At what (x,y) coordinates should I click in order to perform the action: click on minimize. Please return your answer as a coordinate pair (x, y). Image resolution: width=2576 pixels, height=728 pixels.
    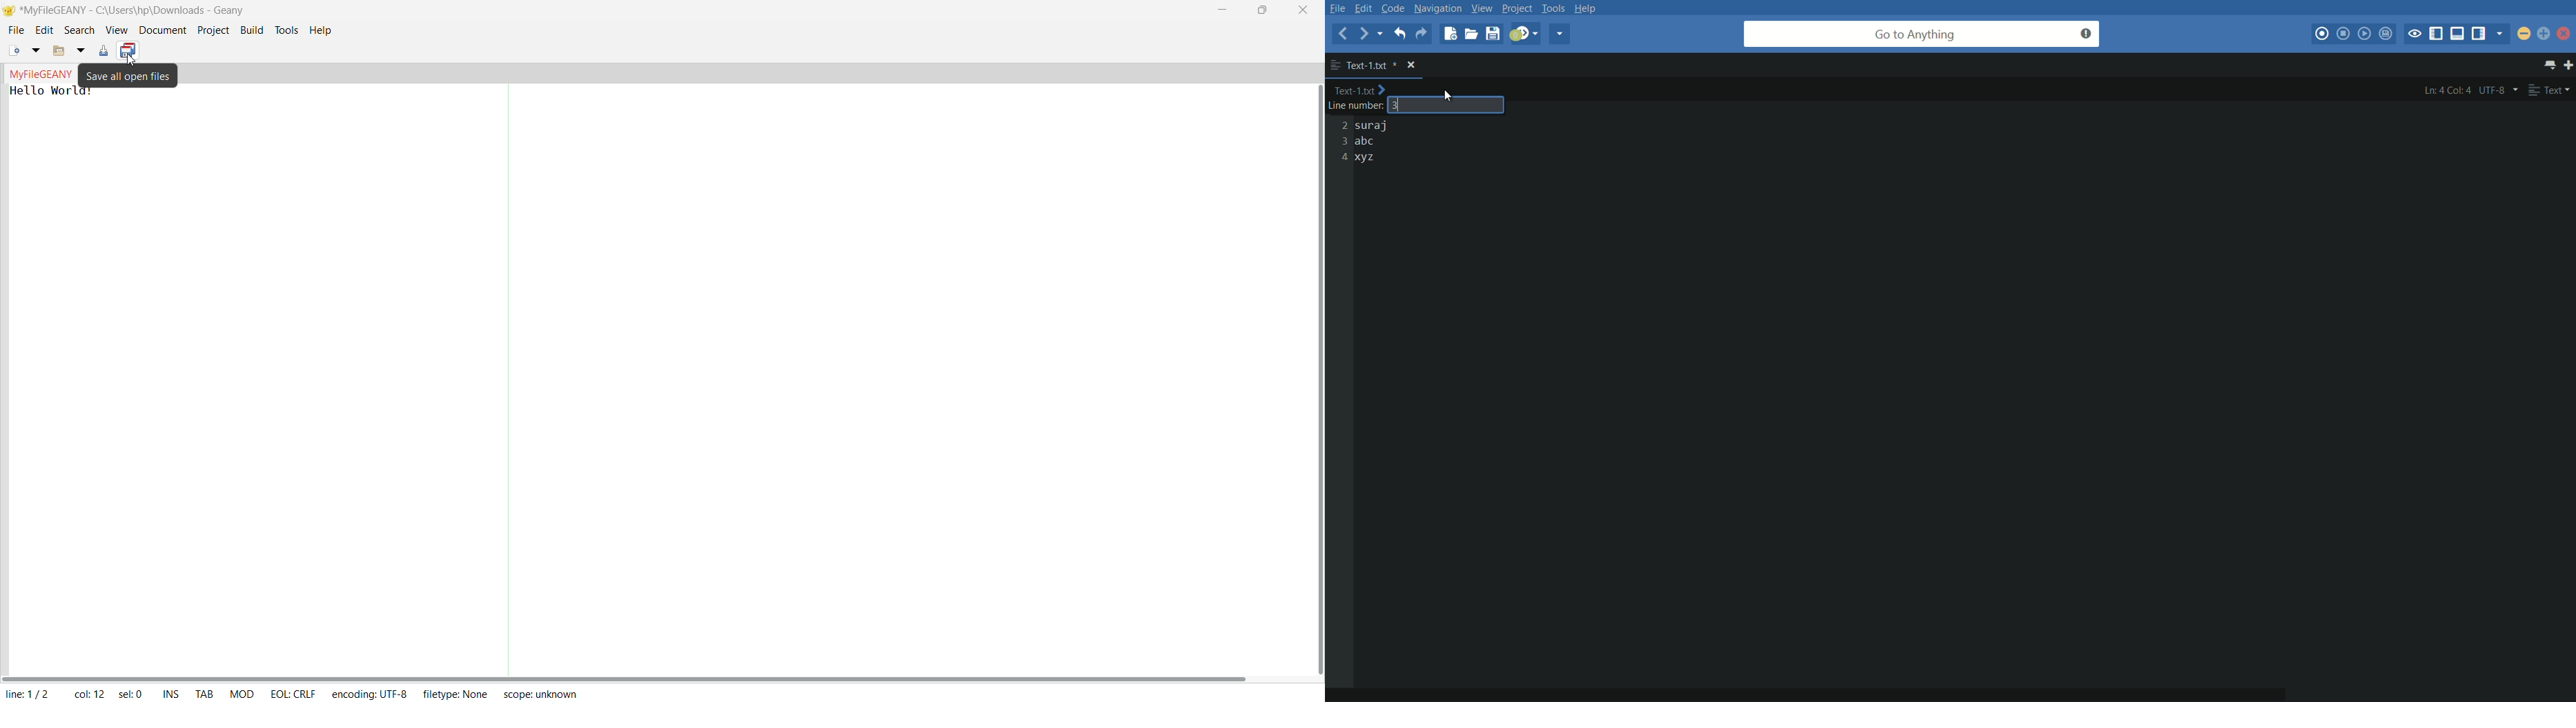
    Looking at the image, I should click on (2525, 33).